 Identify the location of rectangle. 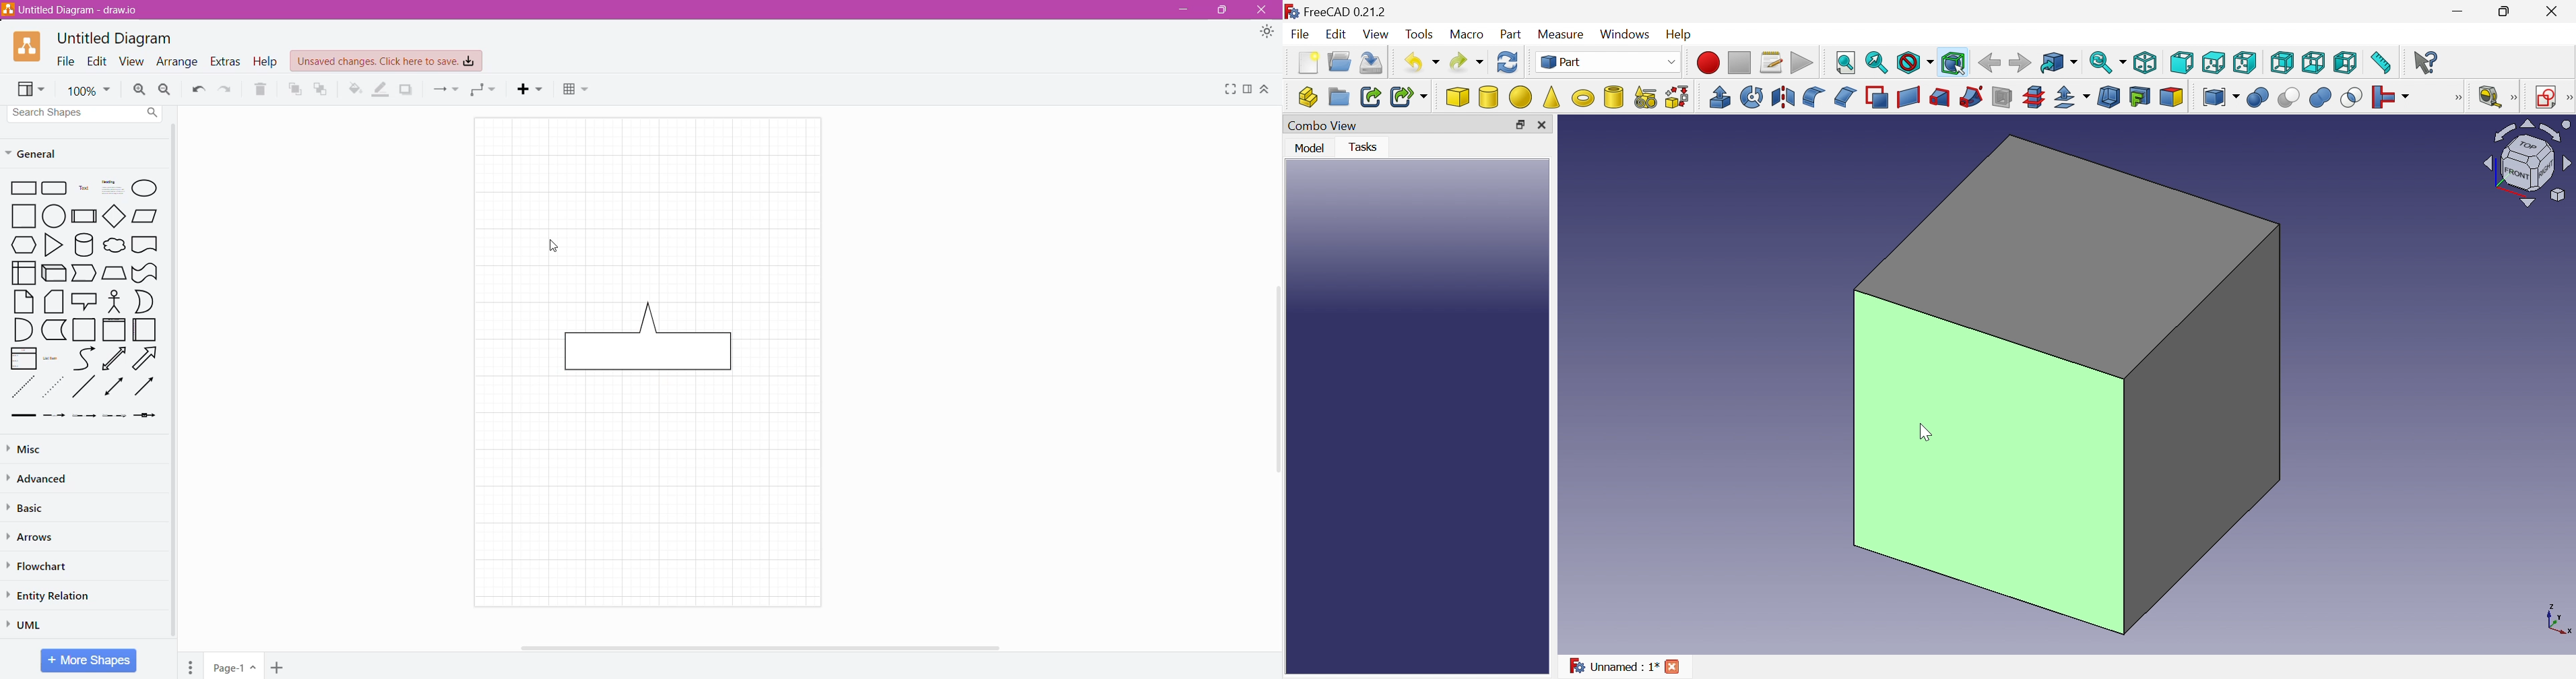
(21, 189).